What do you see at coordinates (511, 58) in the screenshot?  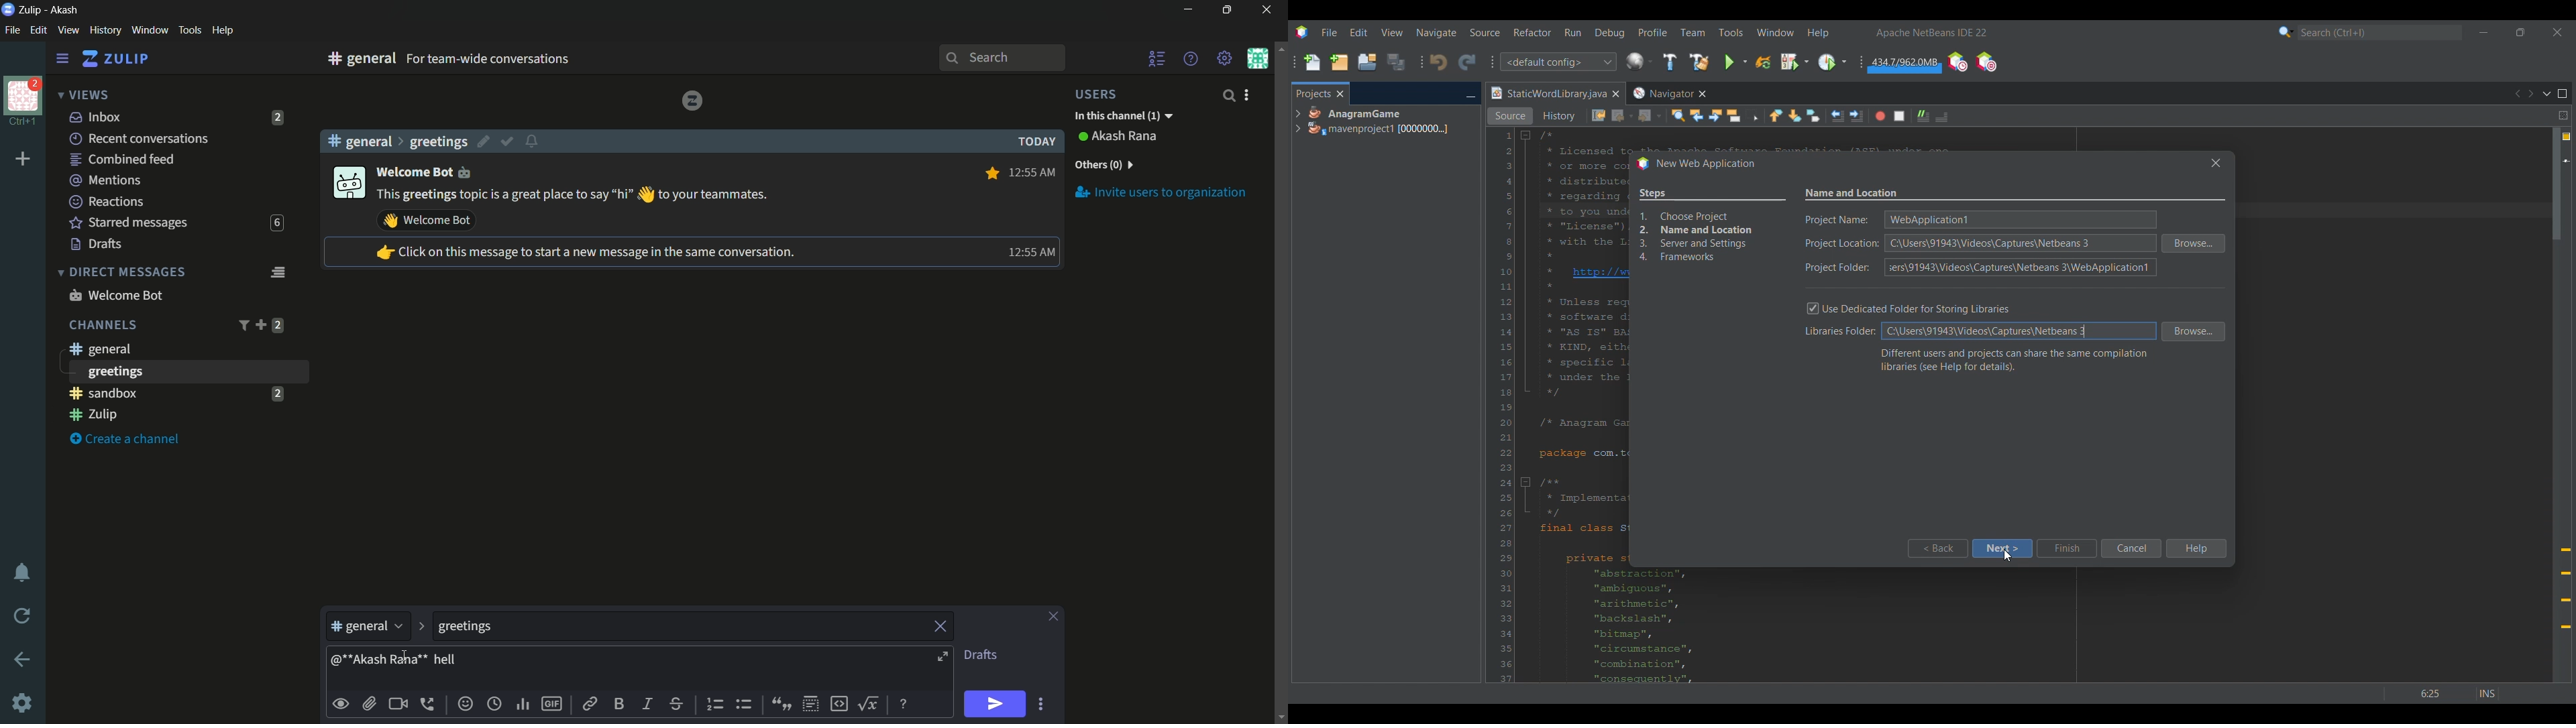 I see `# general for team wide conversations` at bounding box center [511, 58].